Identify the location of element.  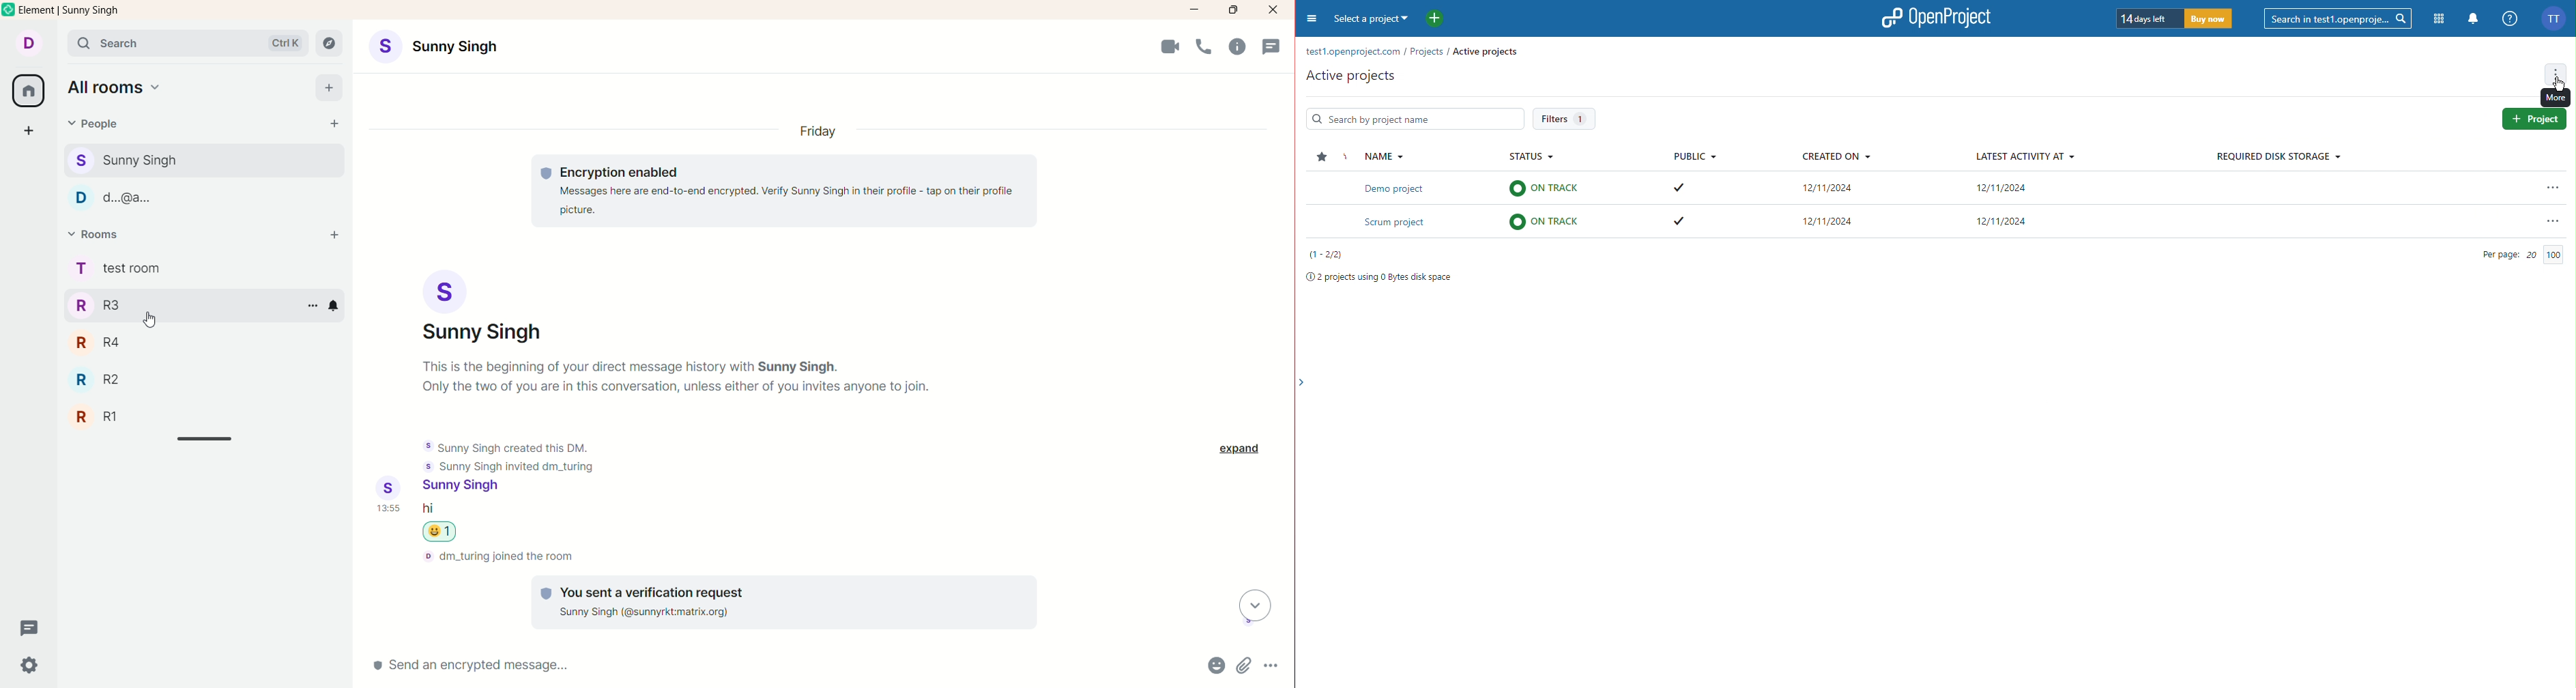
(69, 12).